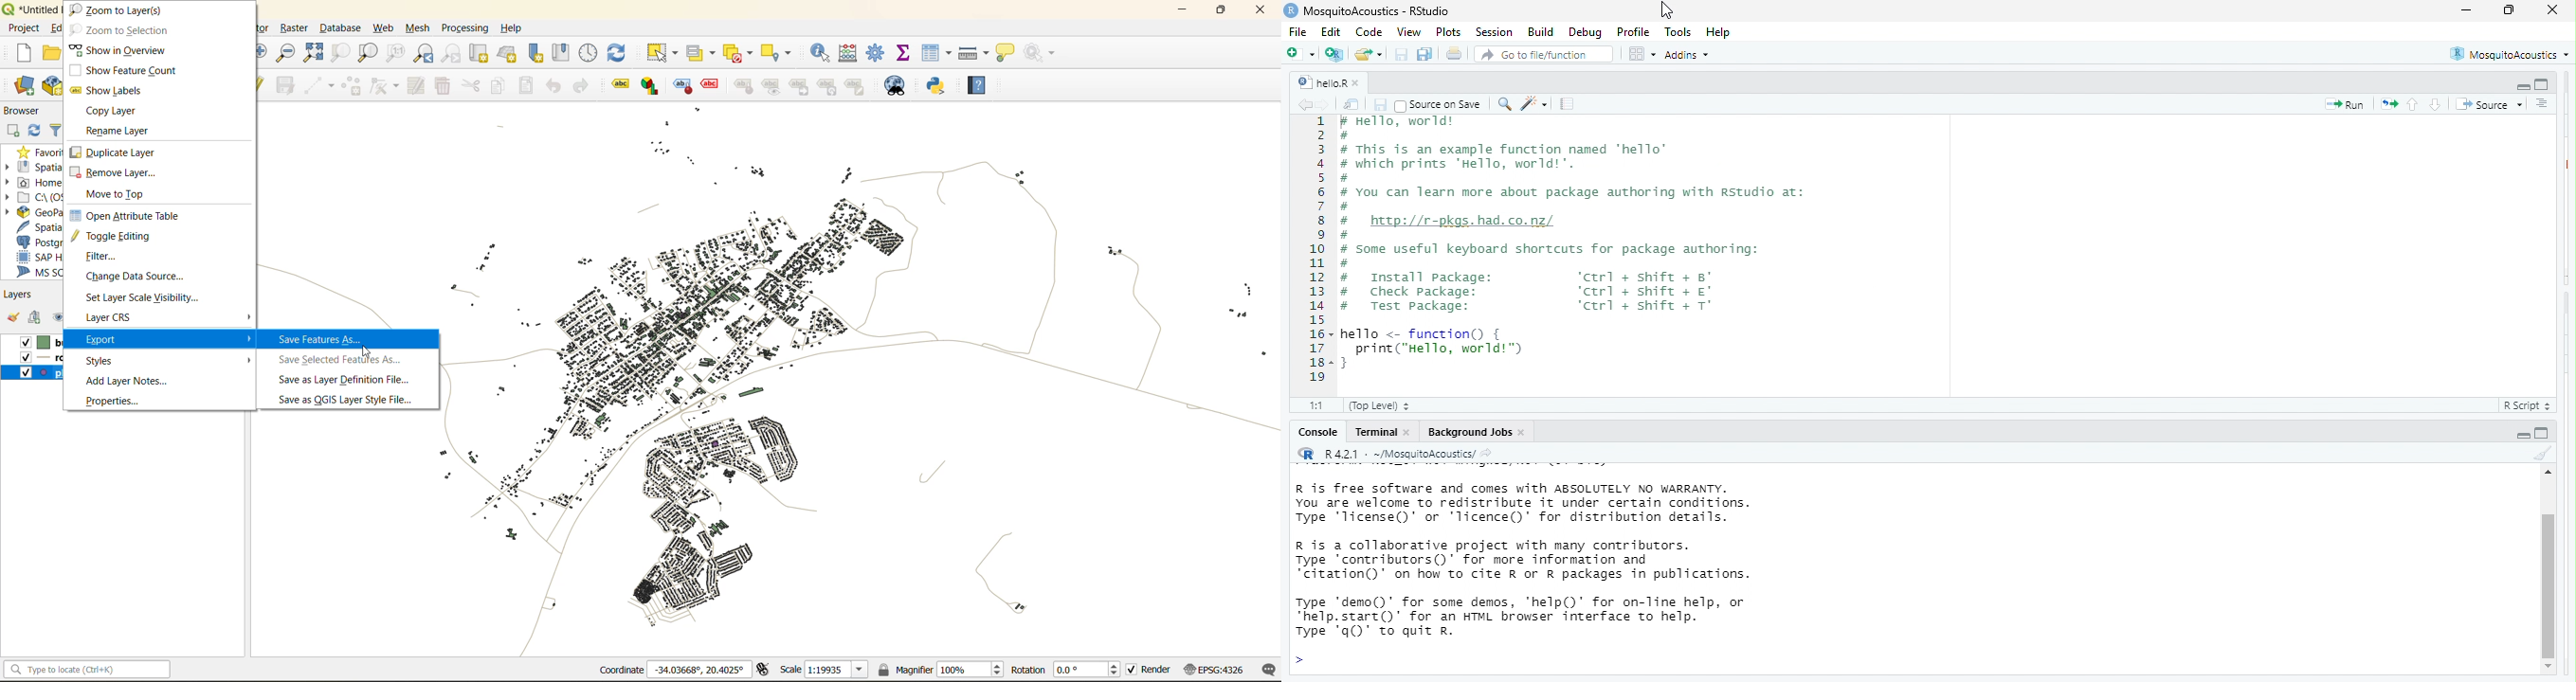 The image size is (2576, 700). Describe the element at coordinates (1540, 31) in the screenshot. I see `Build` at that location.